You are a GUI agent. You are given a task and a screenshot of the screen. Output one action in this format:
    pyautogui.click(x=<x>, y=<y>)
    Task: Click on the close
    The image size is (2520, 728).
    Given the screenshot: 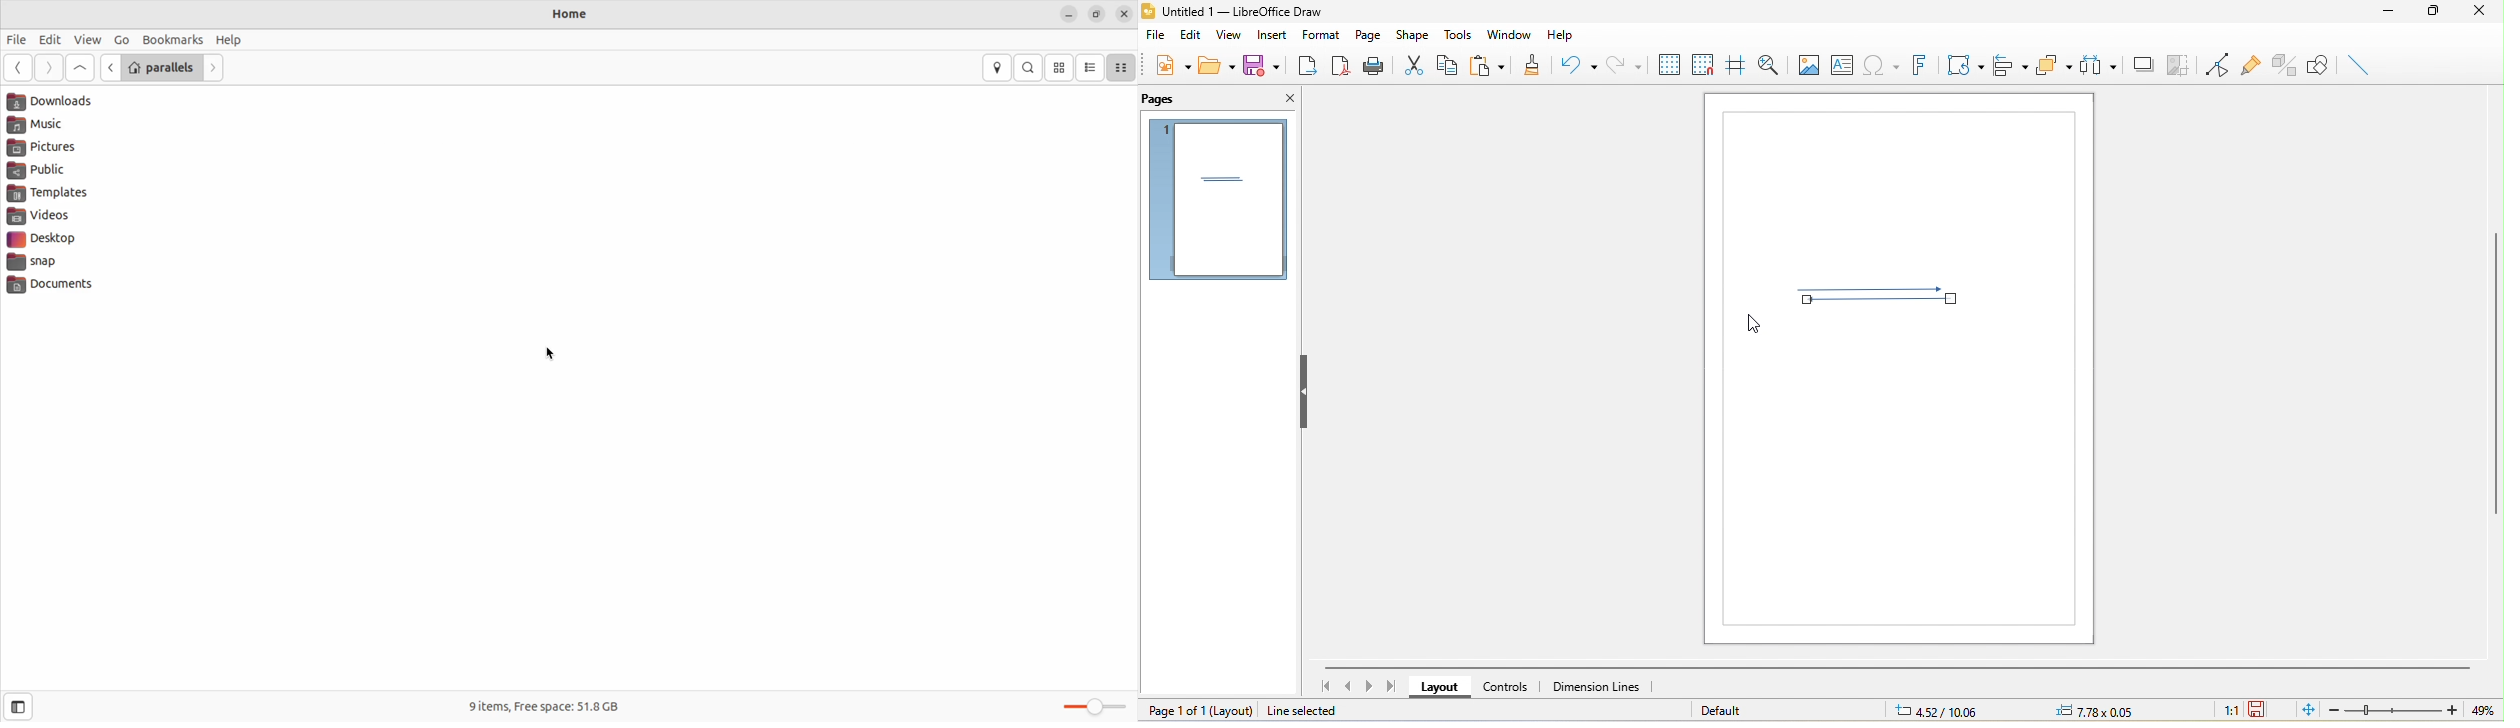 What is the action you would take?
    pyautogui.click(x=1286, y=101)
    